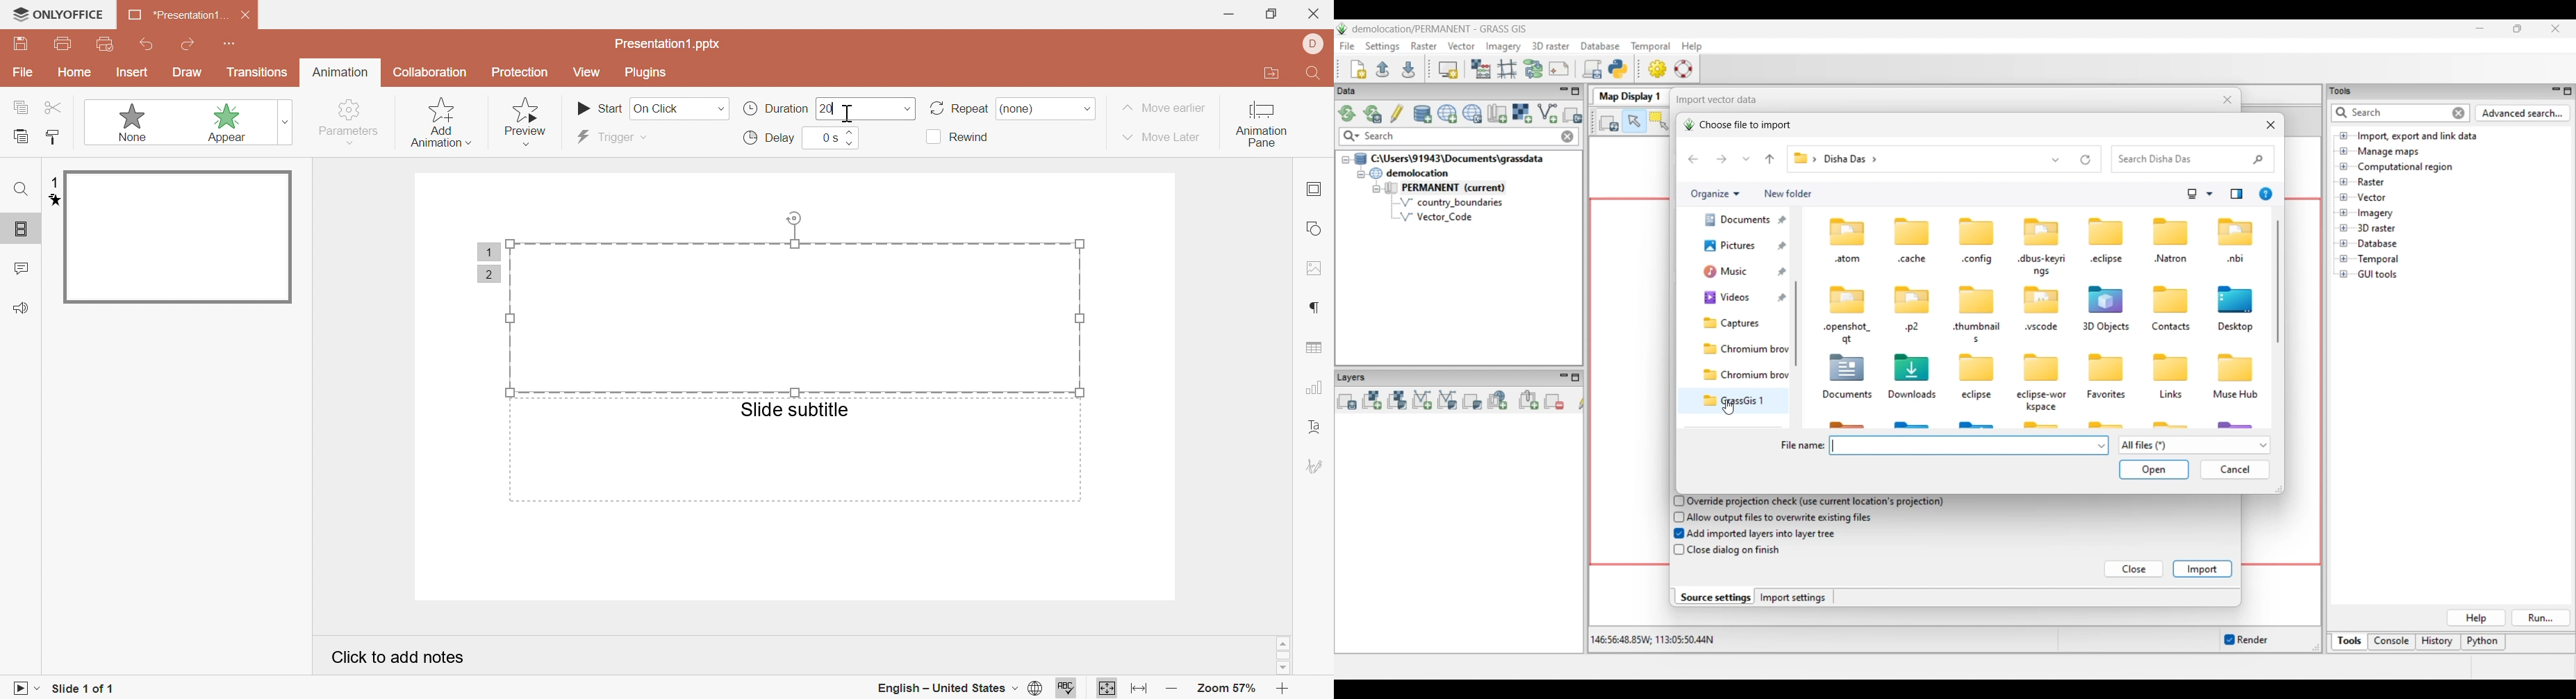 The image size is (2576, 700). I want to click on slider, so click(851, 138).